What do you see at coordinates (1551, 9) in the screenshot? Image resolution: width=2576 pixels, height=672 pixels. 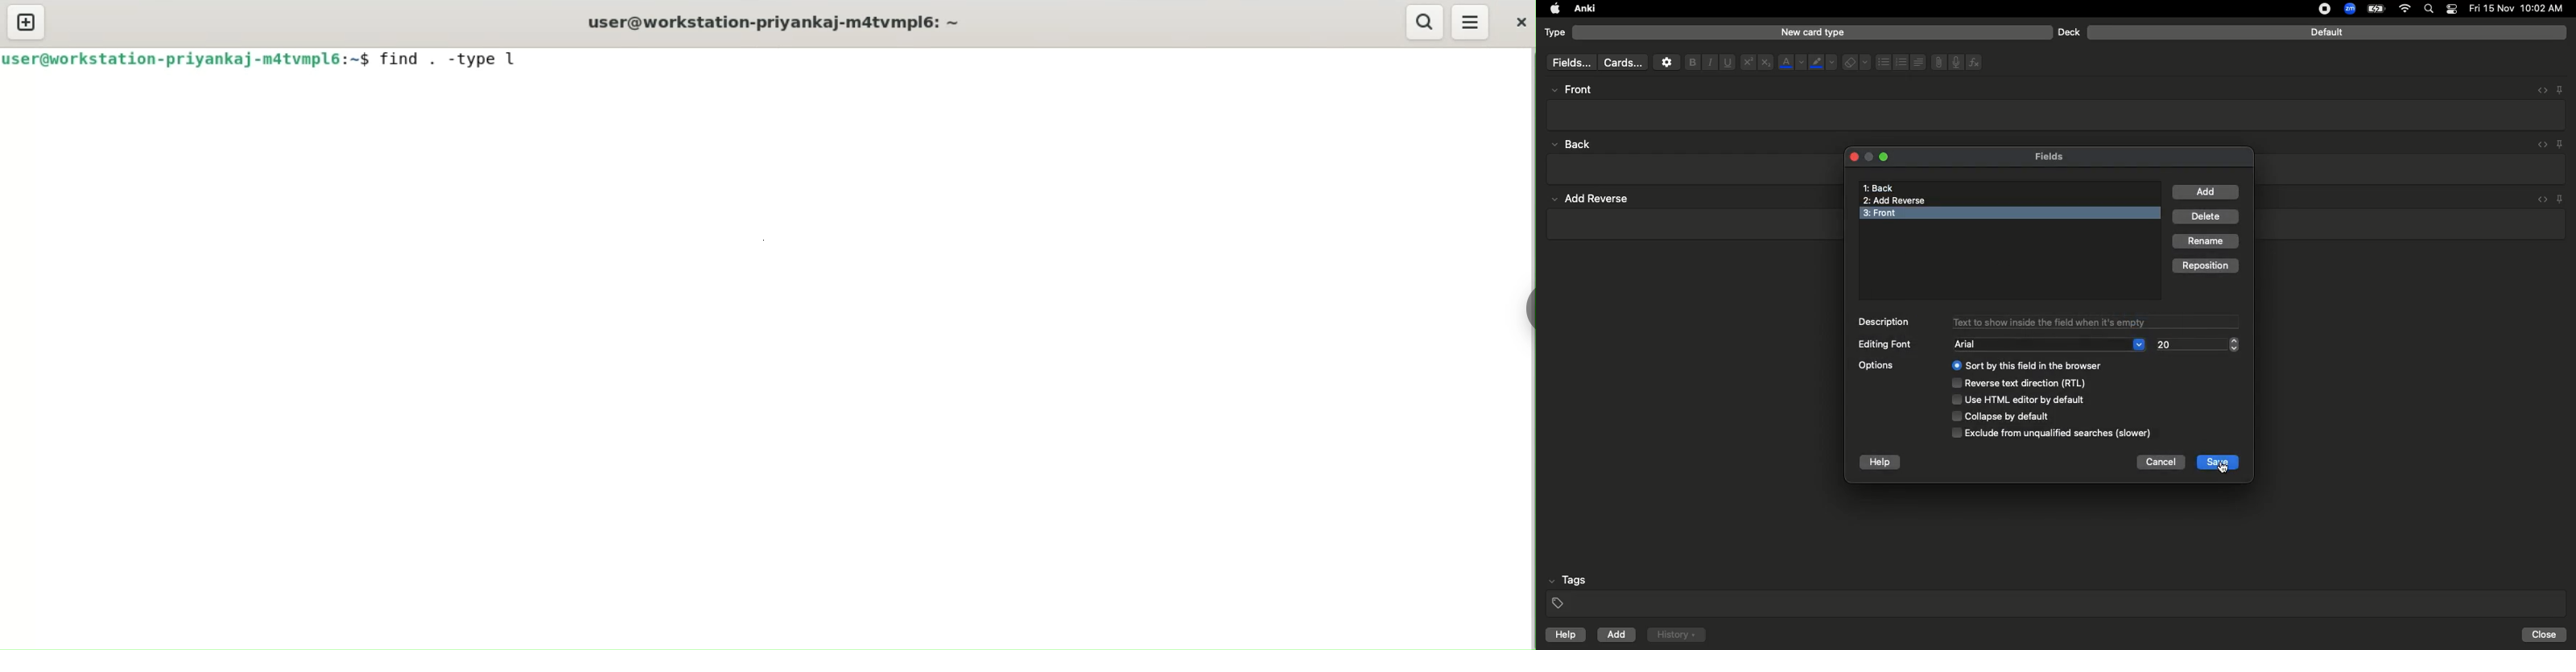 I see `apple logo` at bounding box center [1551, 9].